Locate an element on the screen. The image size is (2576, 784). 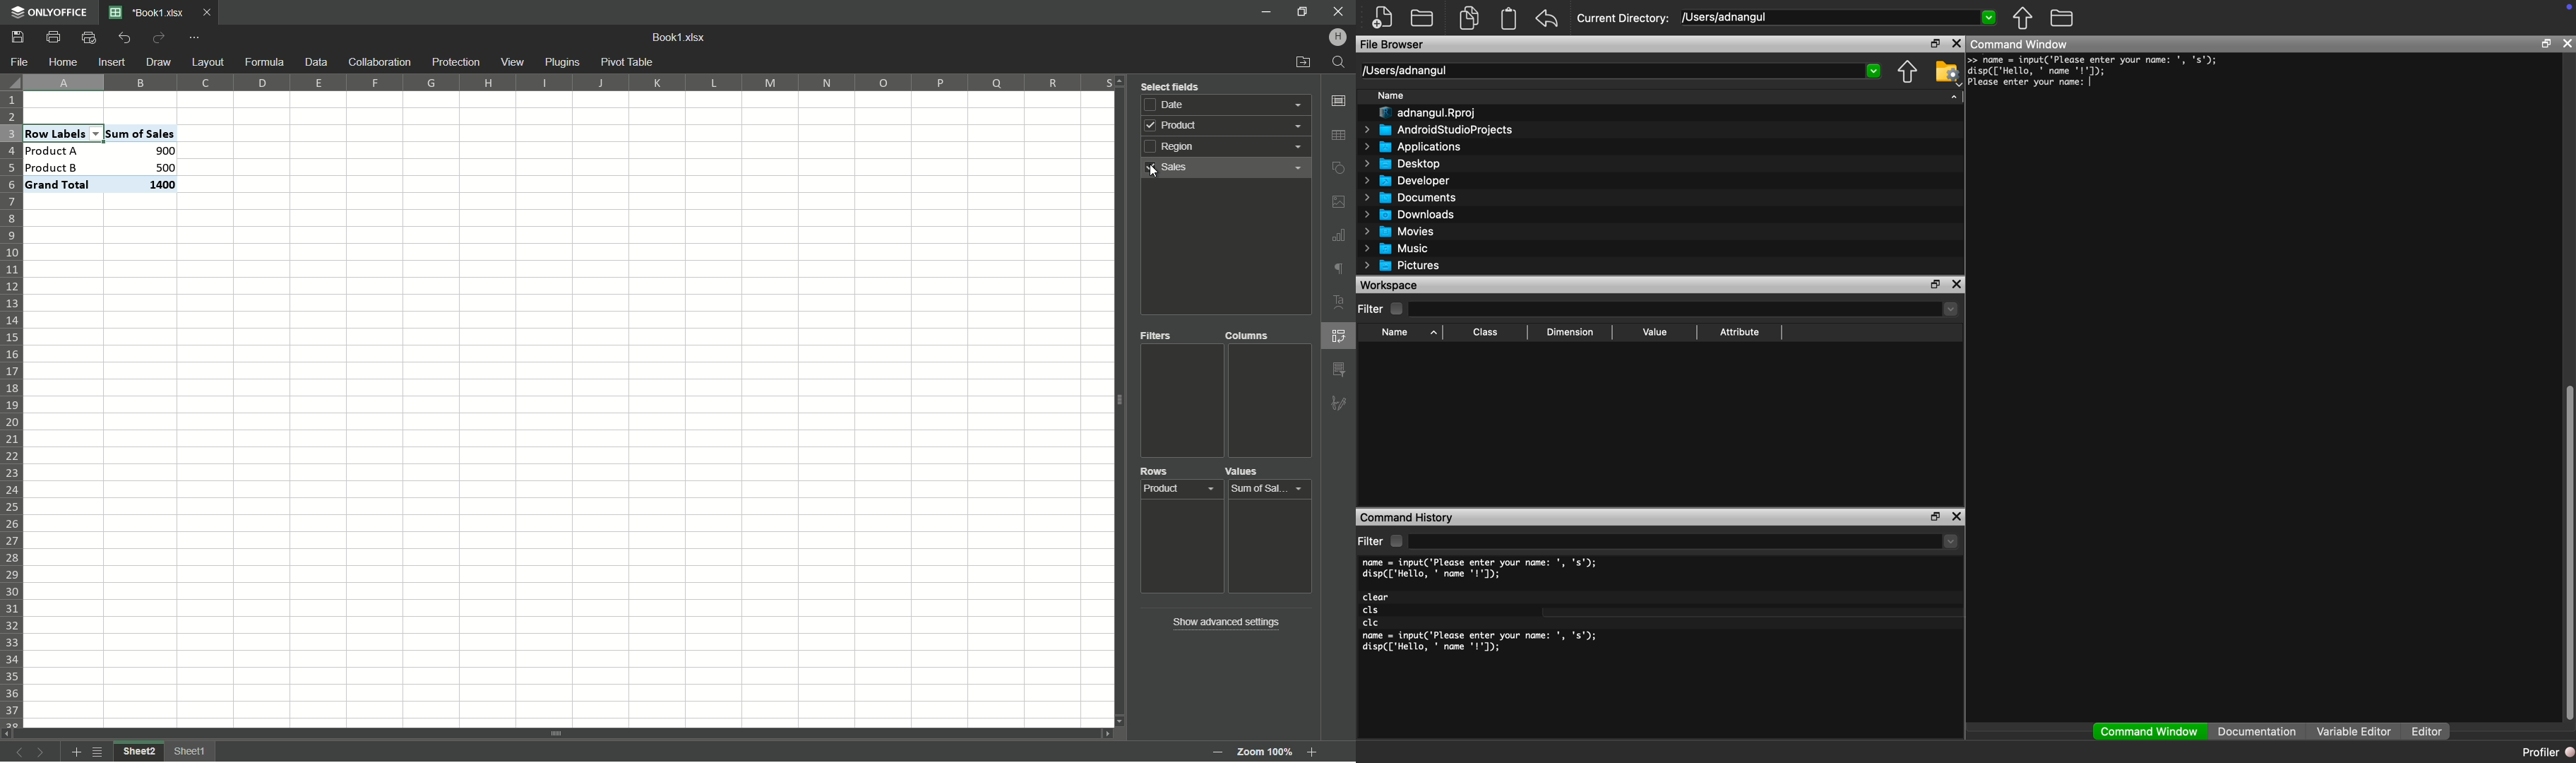
Filter is located at coordinates (1382, 309).